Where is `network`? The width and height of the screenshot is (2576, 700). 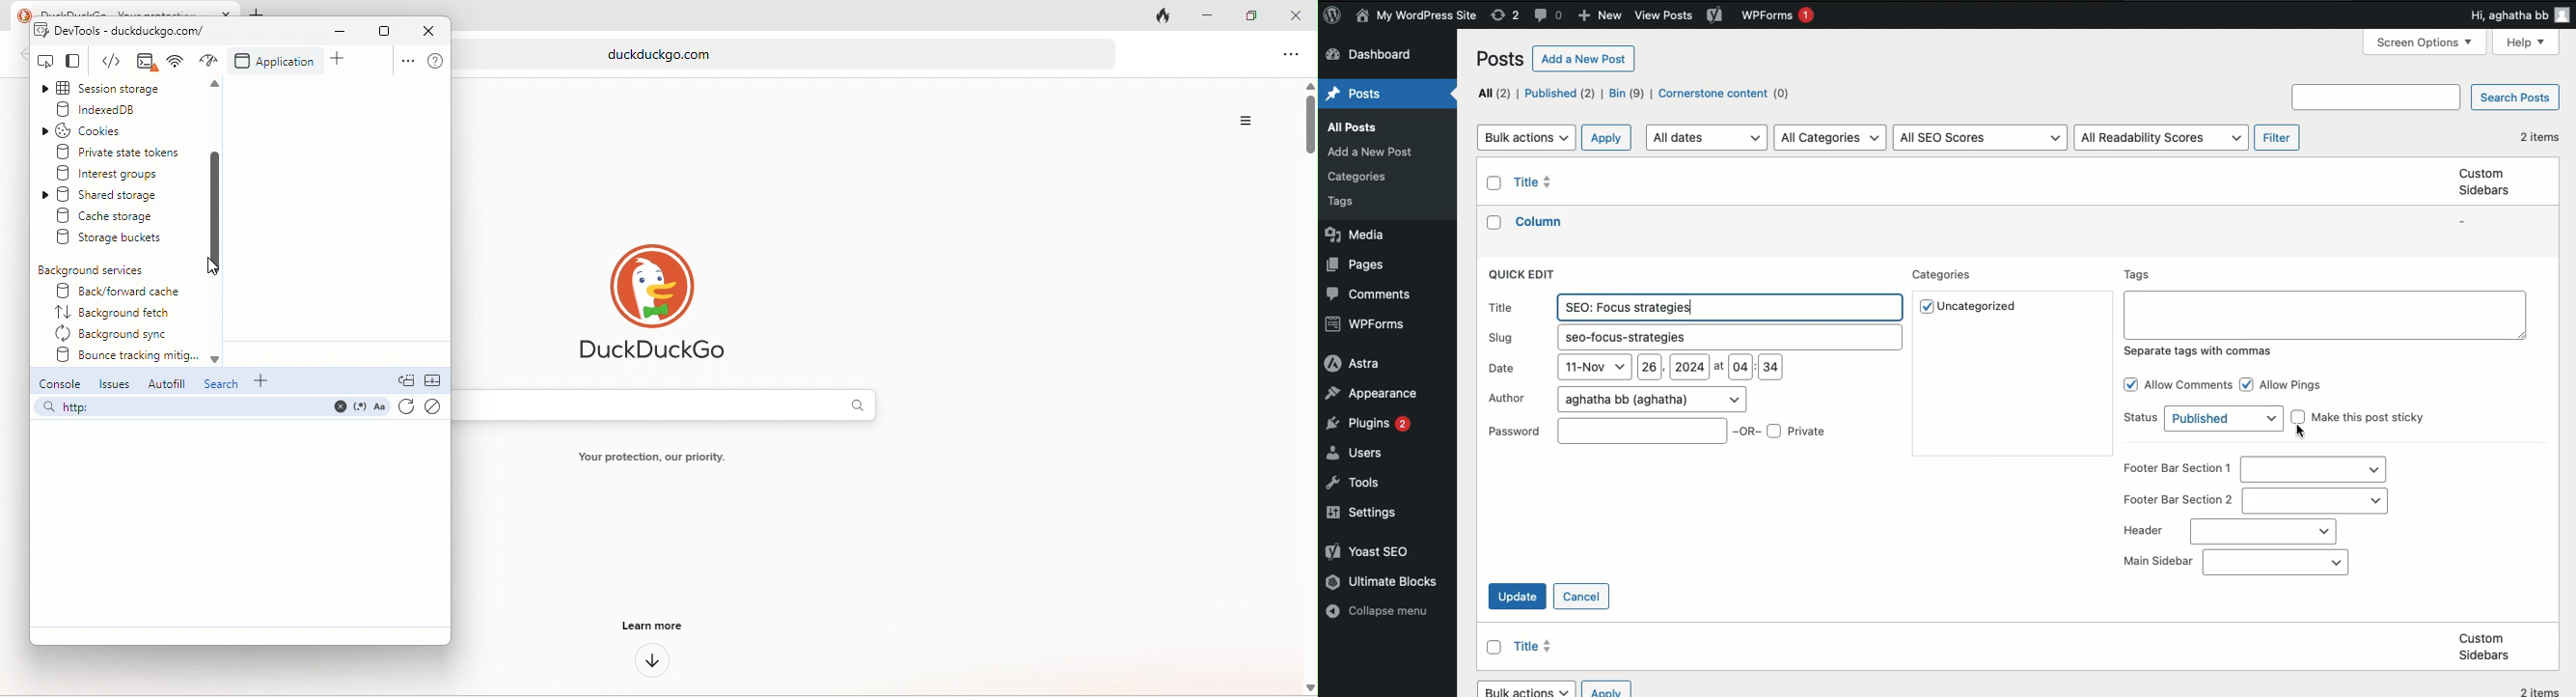
network is located at coordinates (208, 61).